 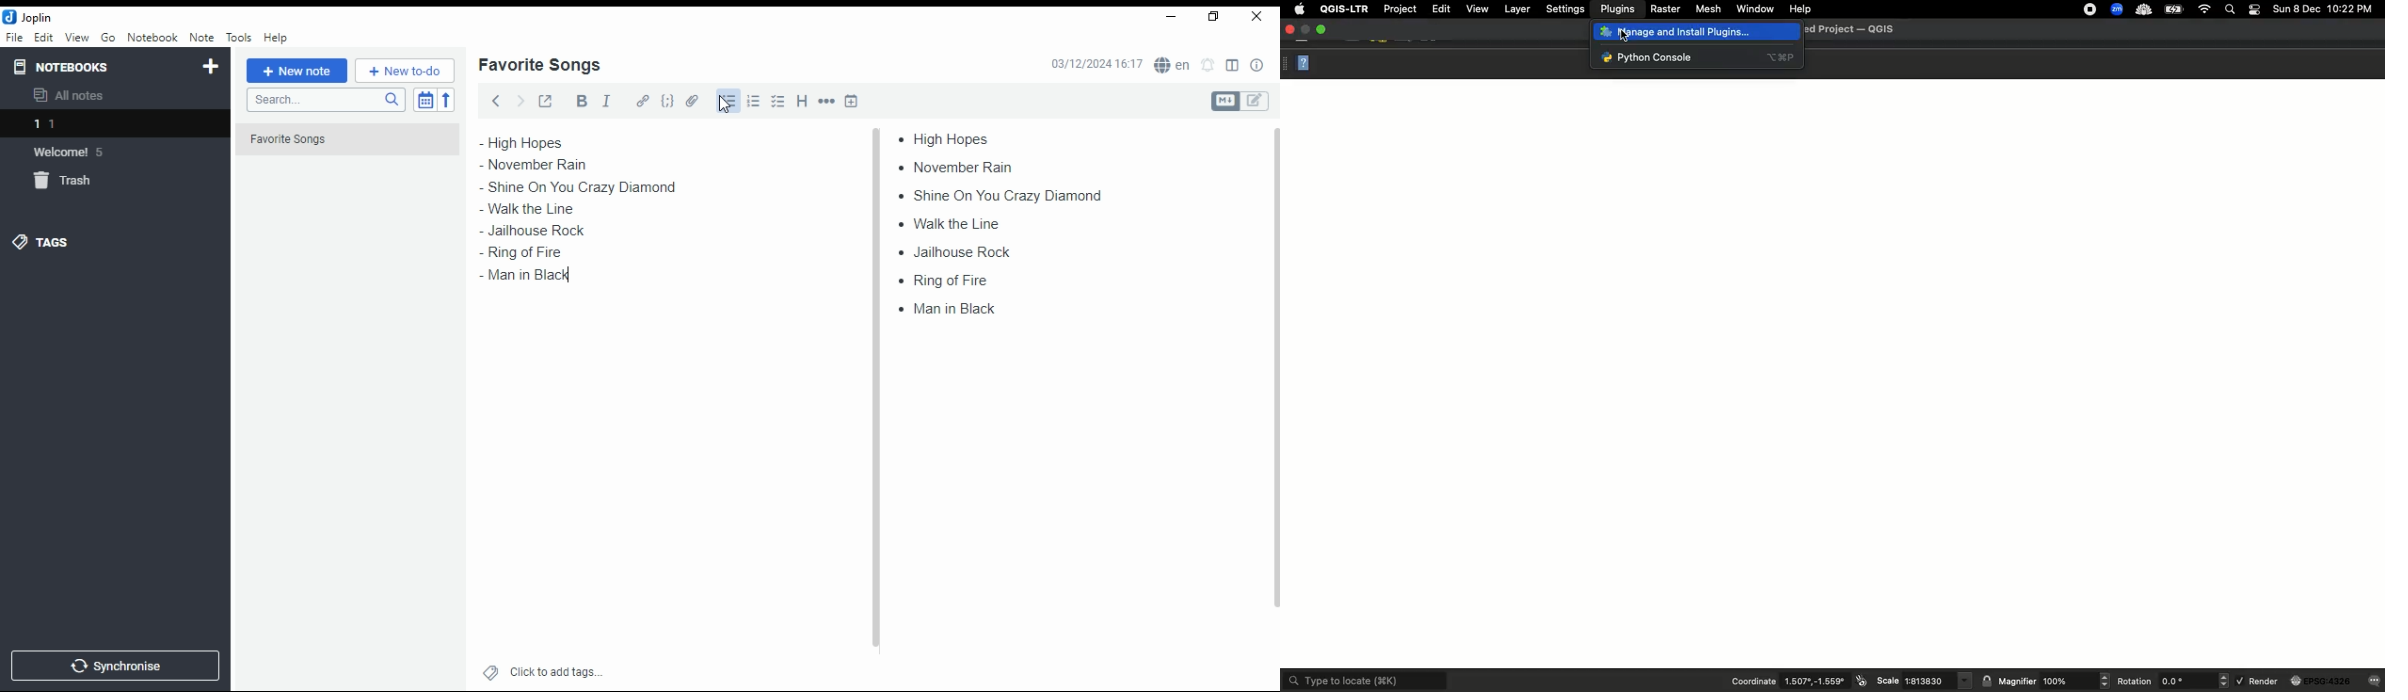 What do you see at coordinates (1863, 680) in the screenshot?
I see `icon` at bounding box center [1863, 680].